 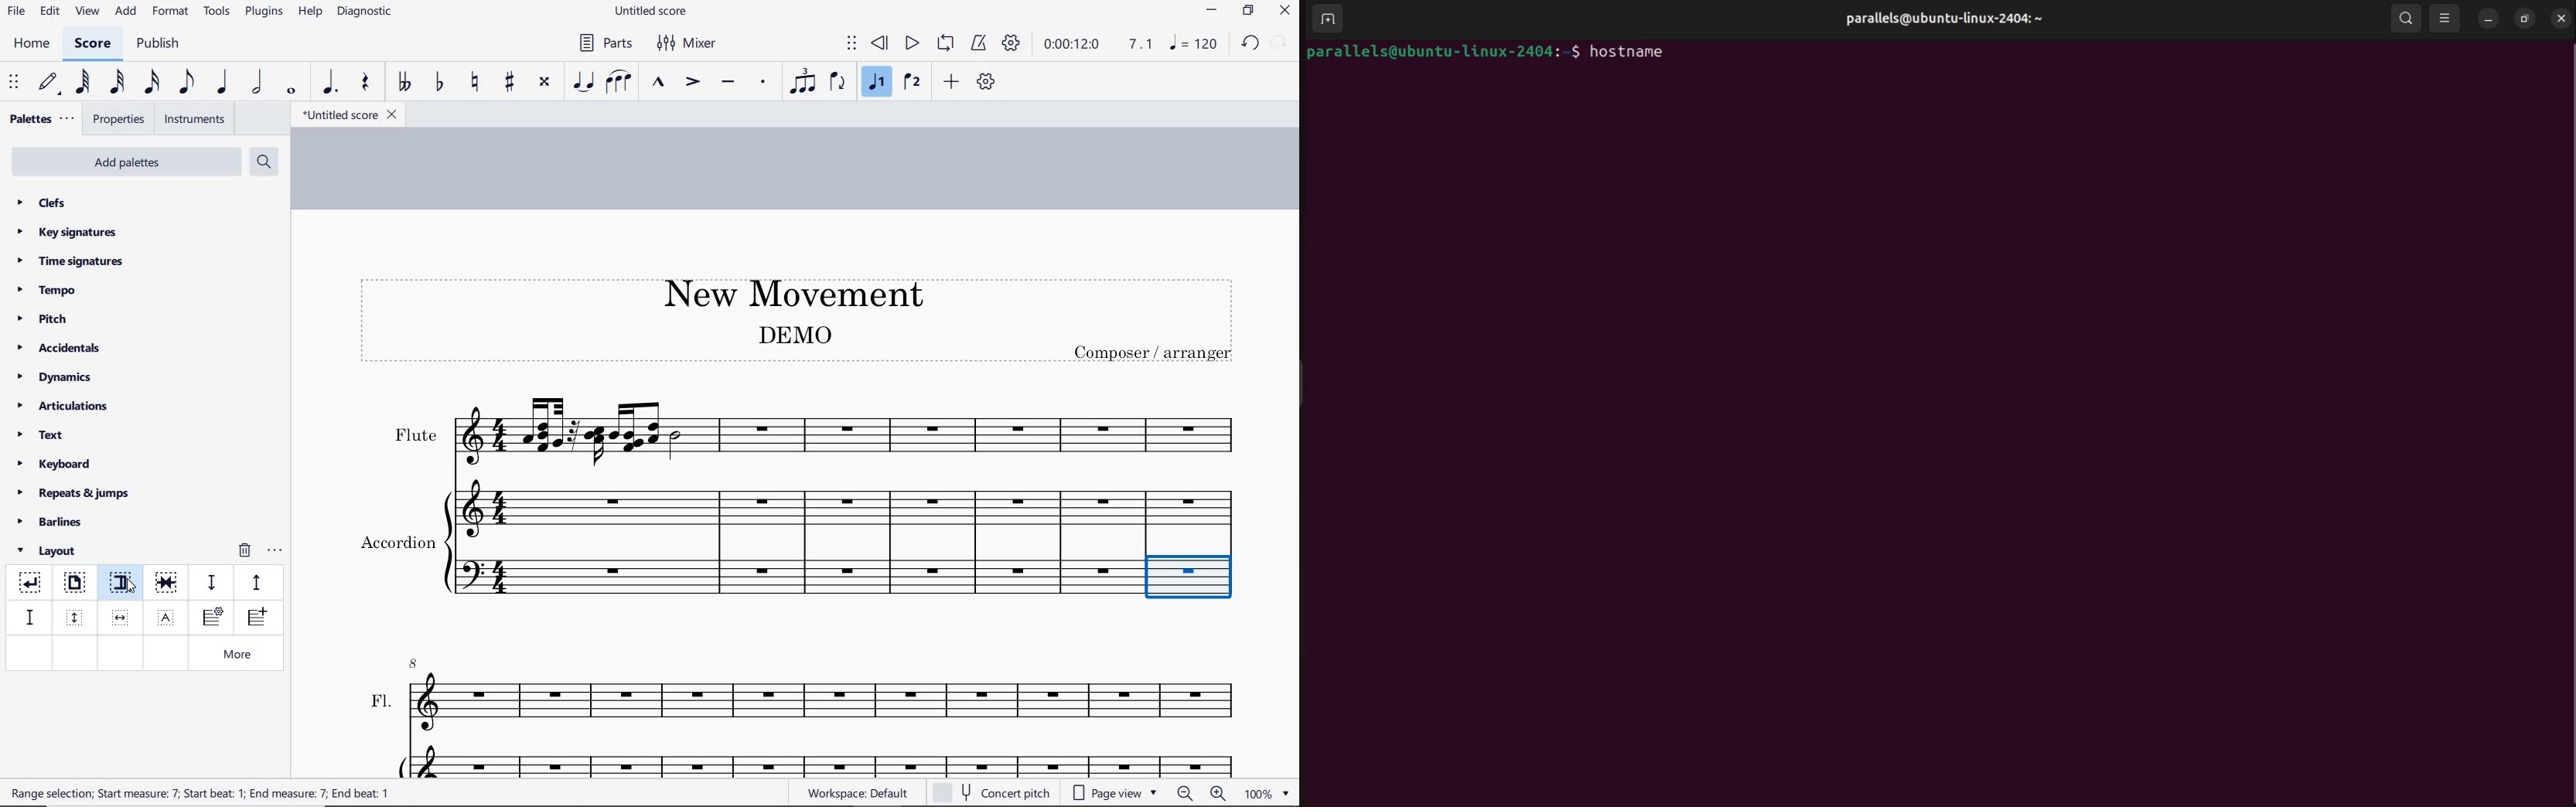 What do you see at coordinates (152, 83) in the screenshot?
I see `16th note` at bounding box center [152, 83].